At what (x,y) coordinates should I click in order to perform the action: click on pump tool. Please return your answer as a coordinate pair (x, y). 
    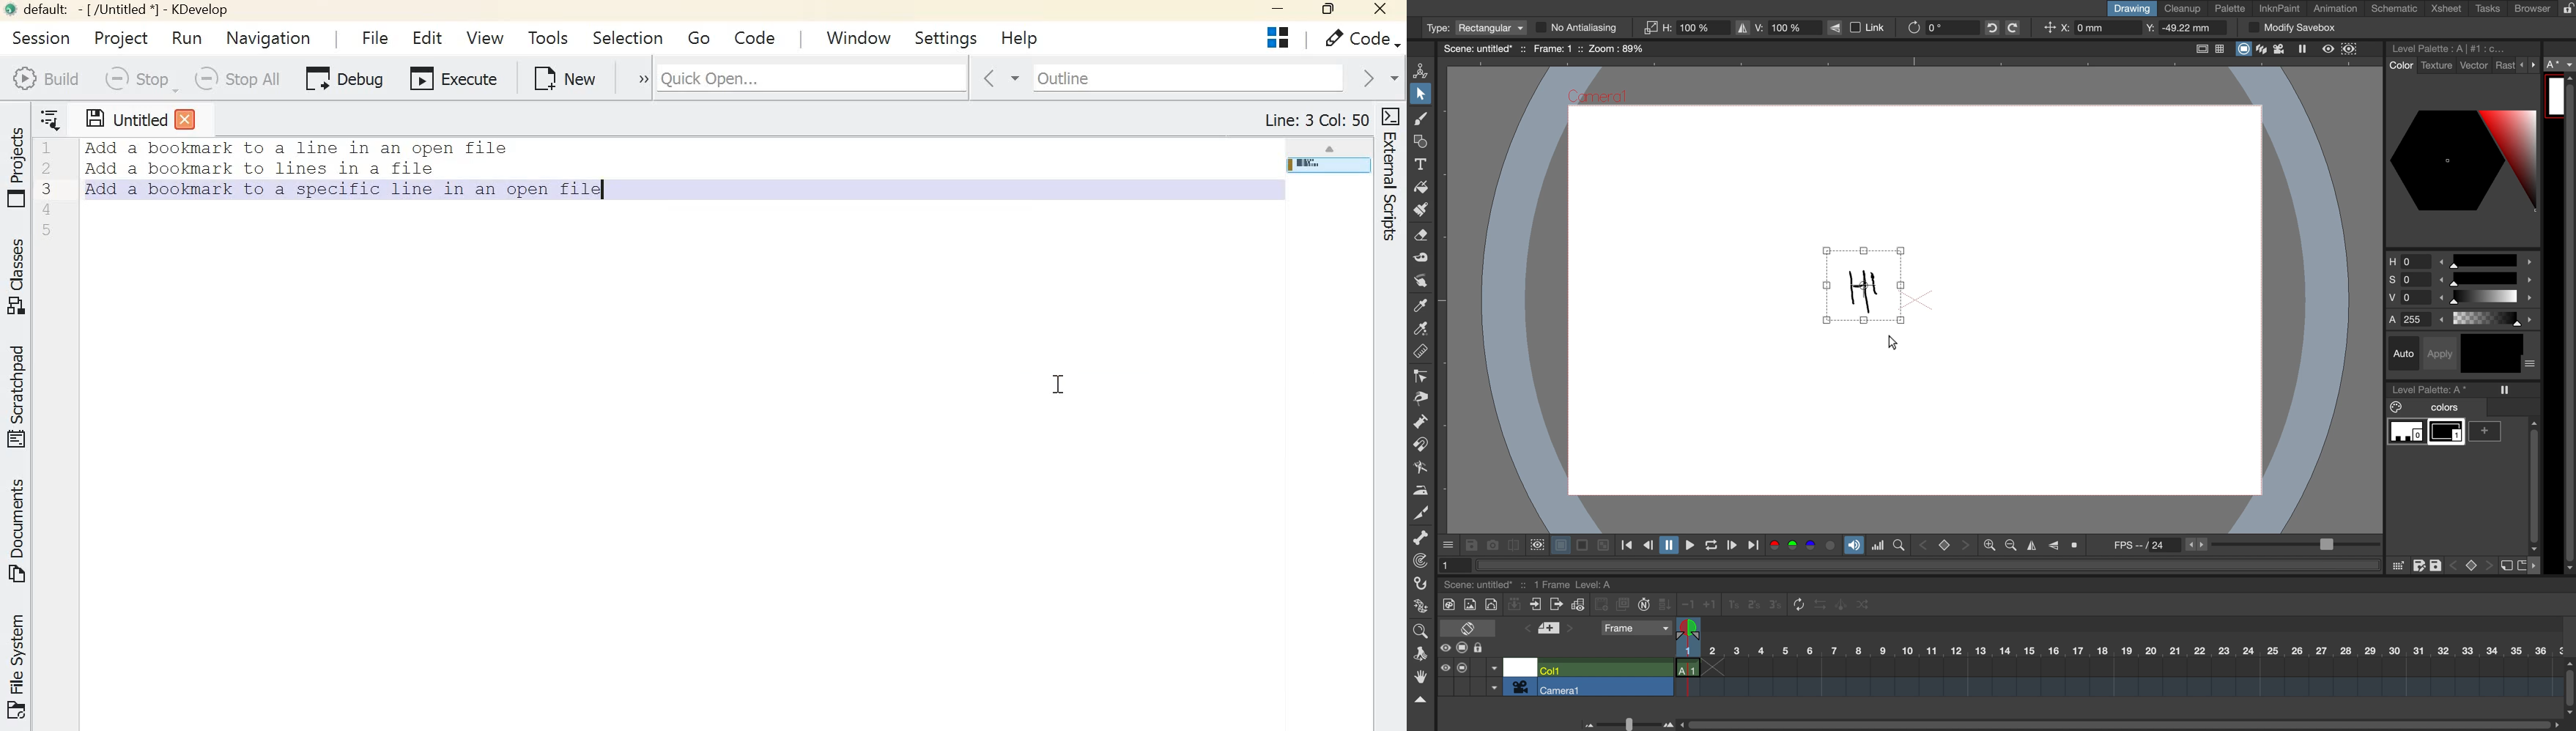
    Looking at the image, I should click on (1422, 423).